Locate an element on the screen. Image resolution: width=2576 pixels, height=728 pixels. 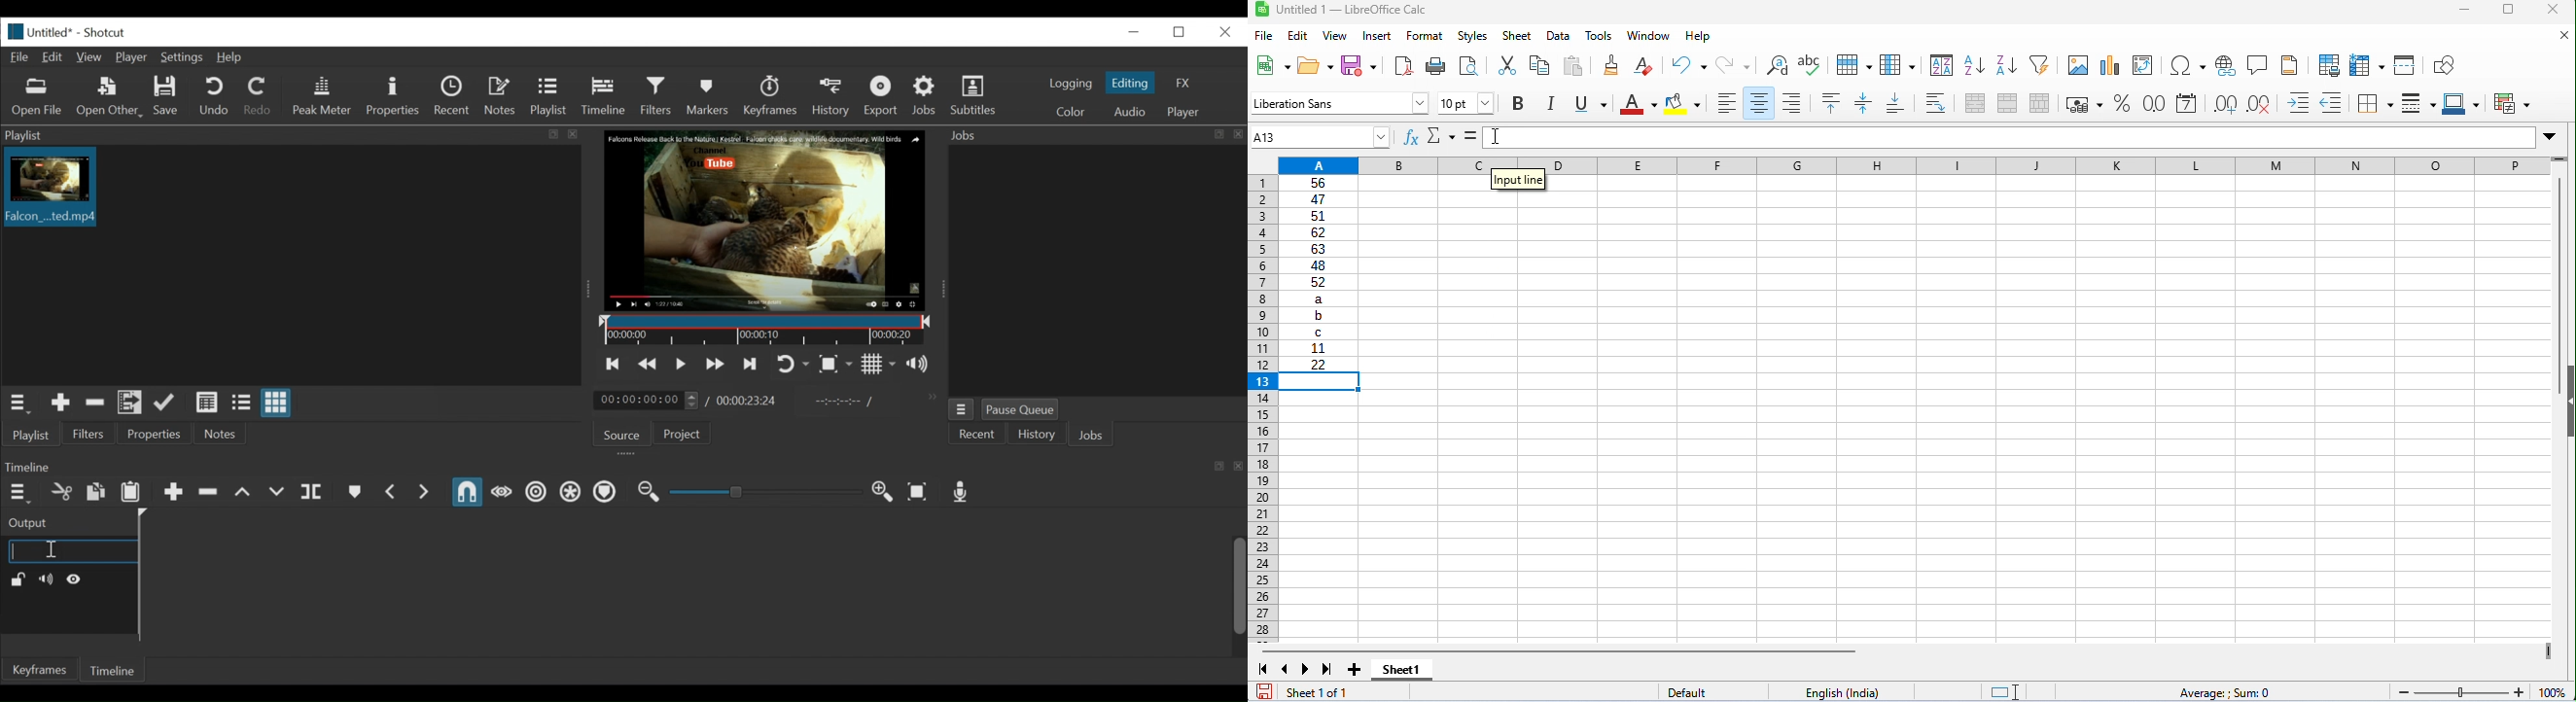
Pause Queue is located at coordinates (1025, 410).